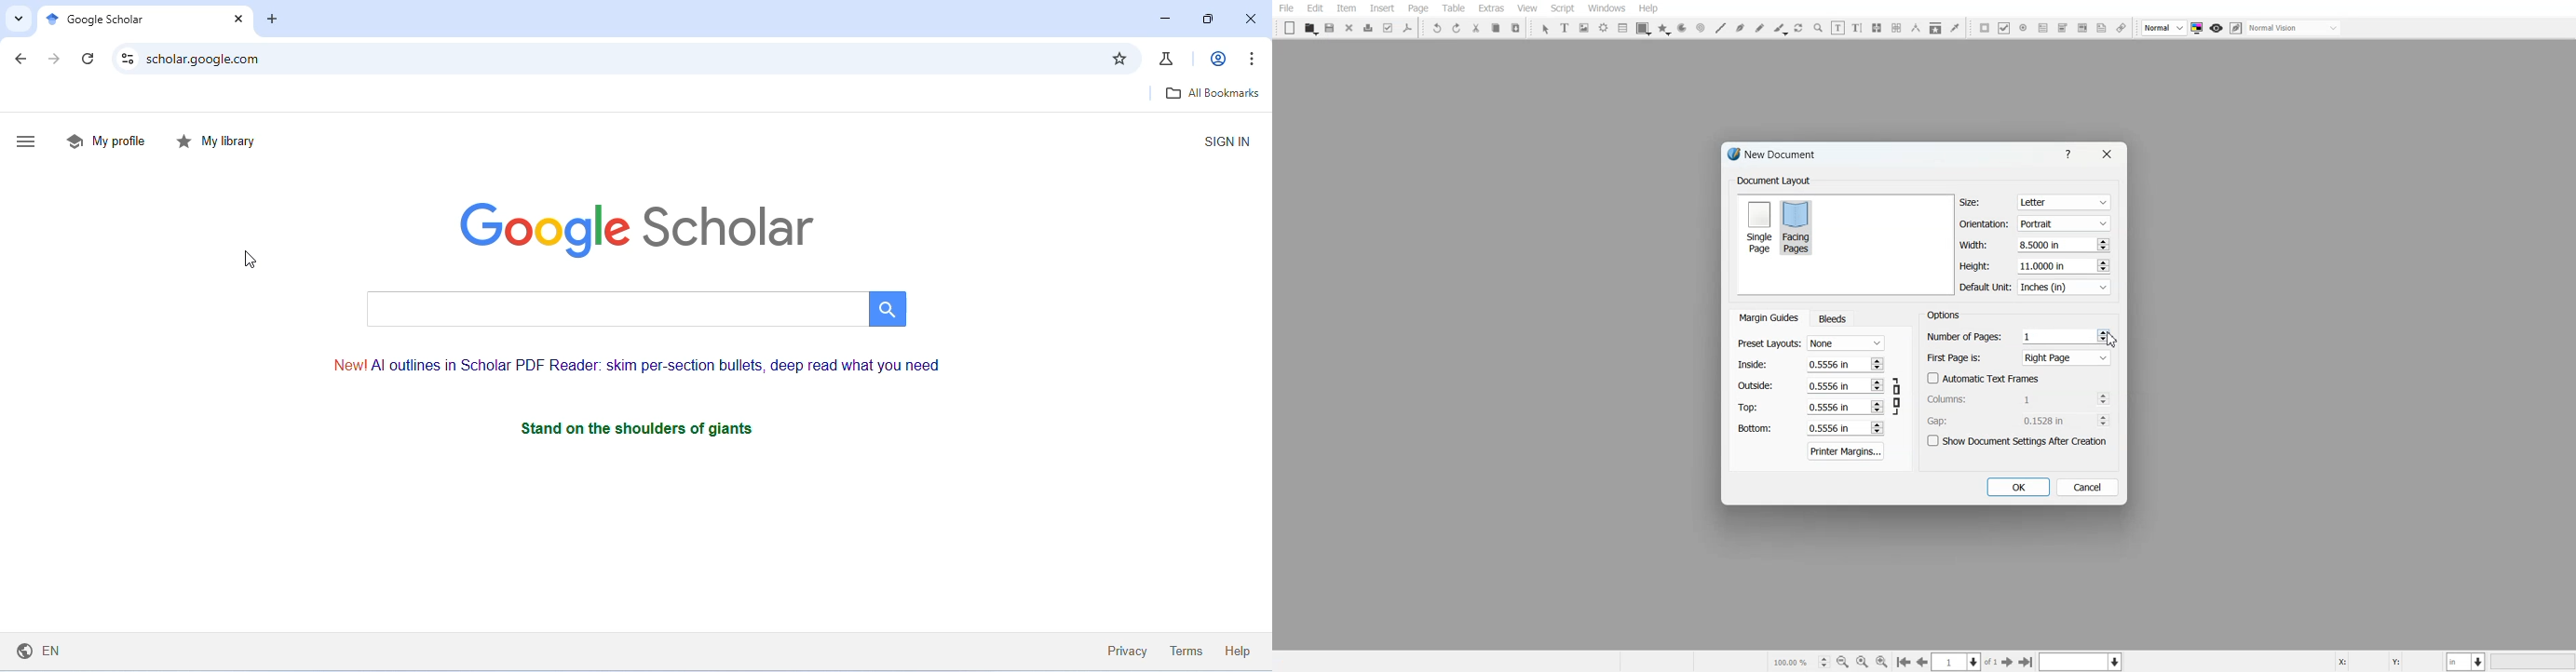  I want to click on Edit contents of frame, so click(1838, 27).